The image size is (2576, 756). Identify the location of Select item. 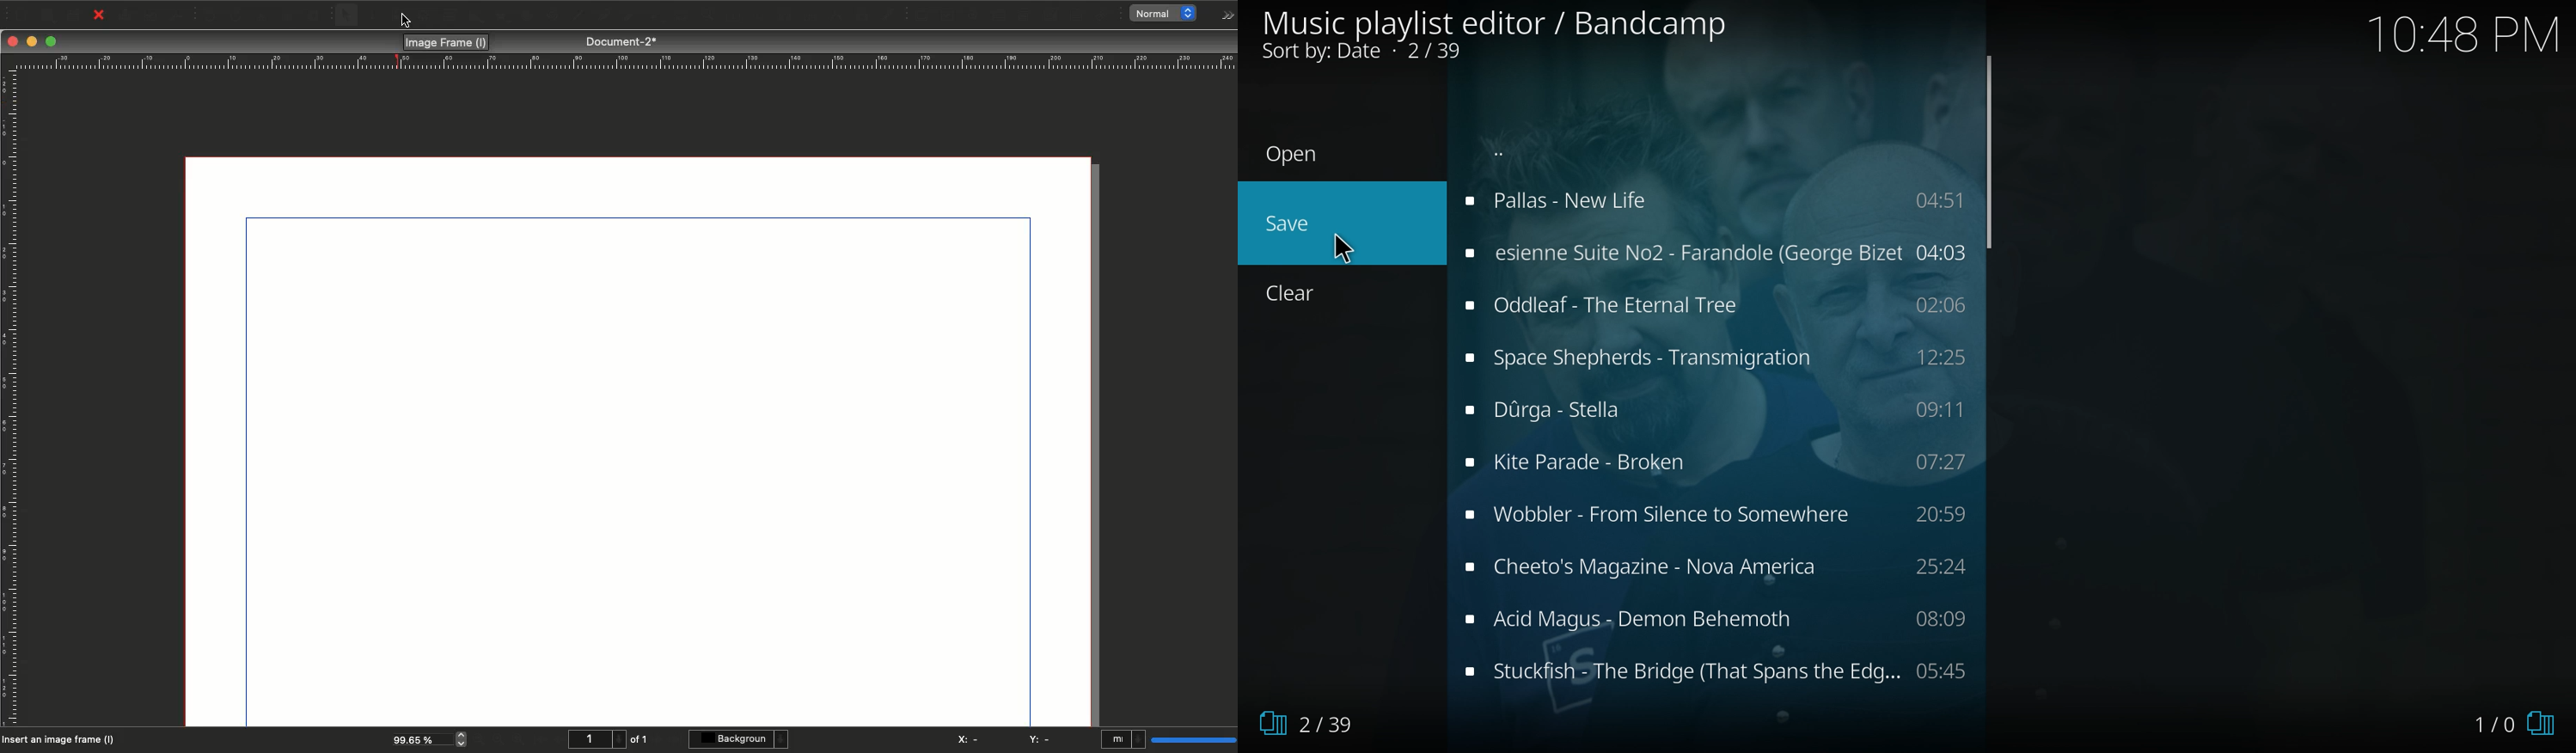
(347, 16).